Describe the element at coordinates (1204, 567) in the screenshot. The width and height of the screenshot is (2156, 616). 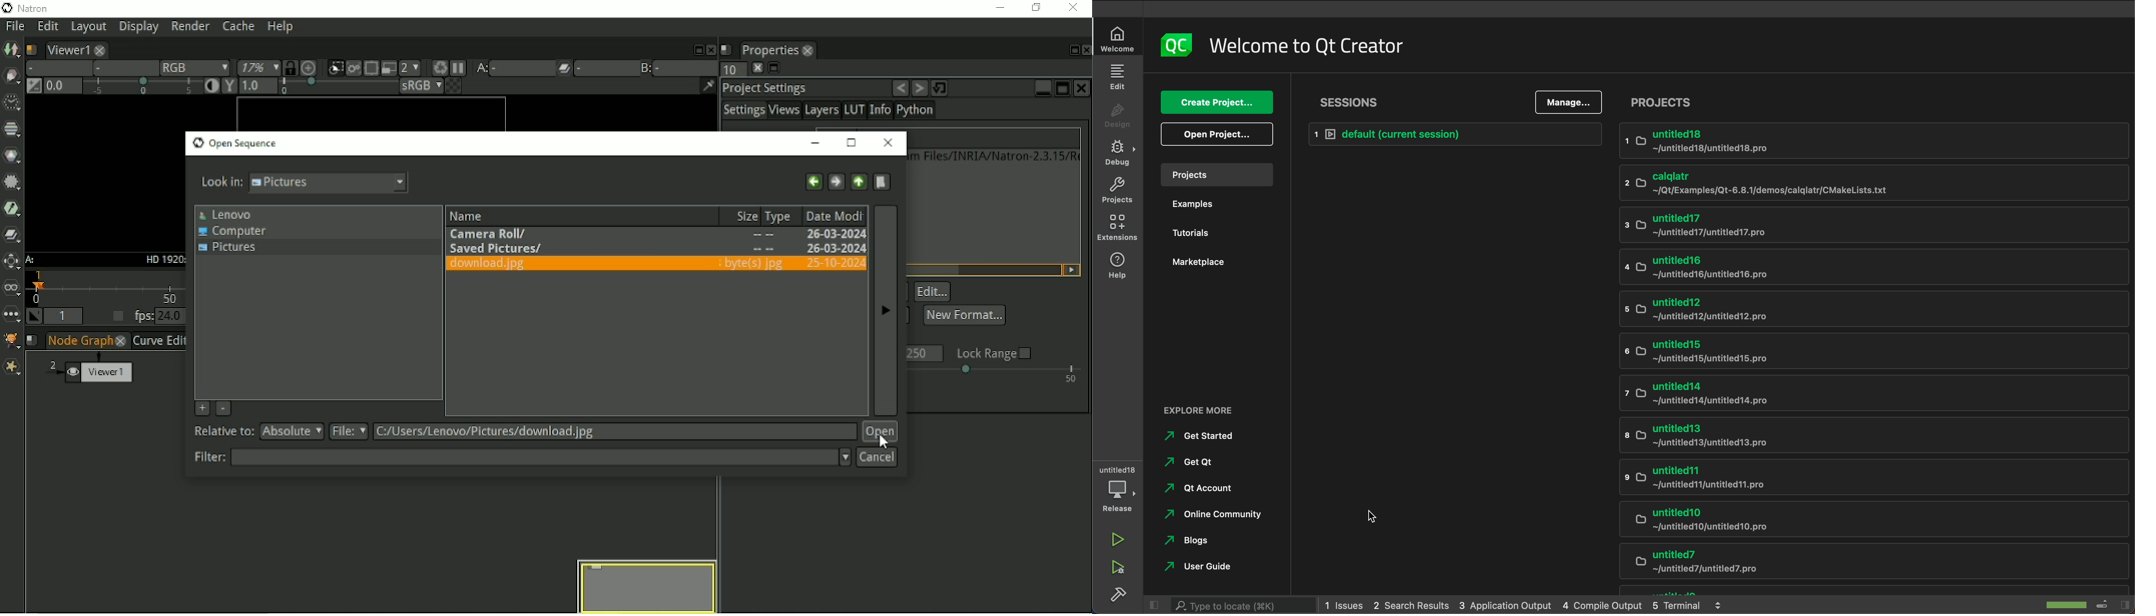
I see `user guide` at that location.